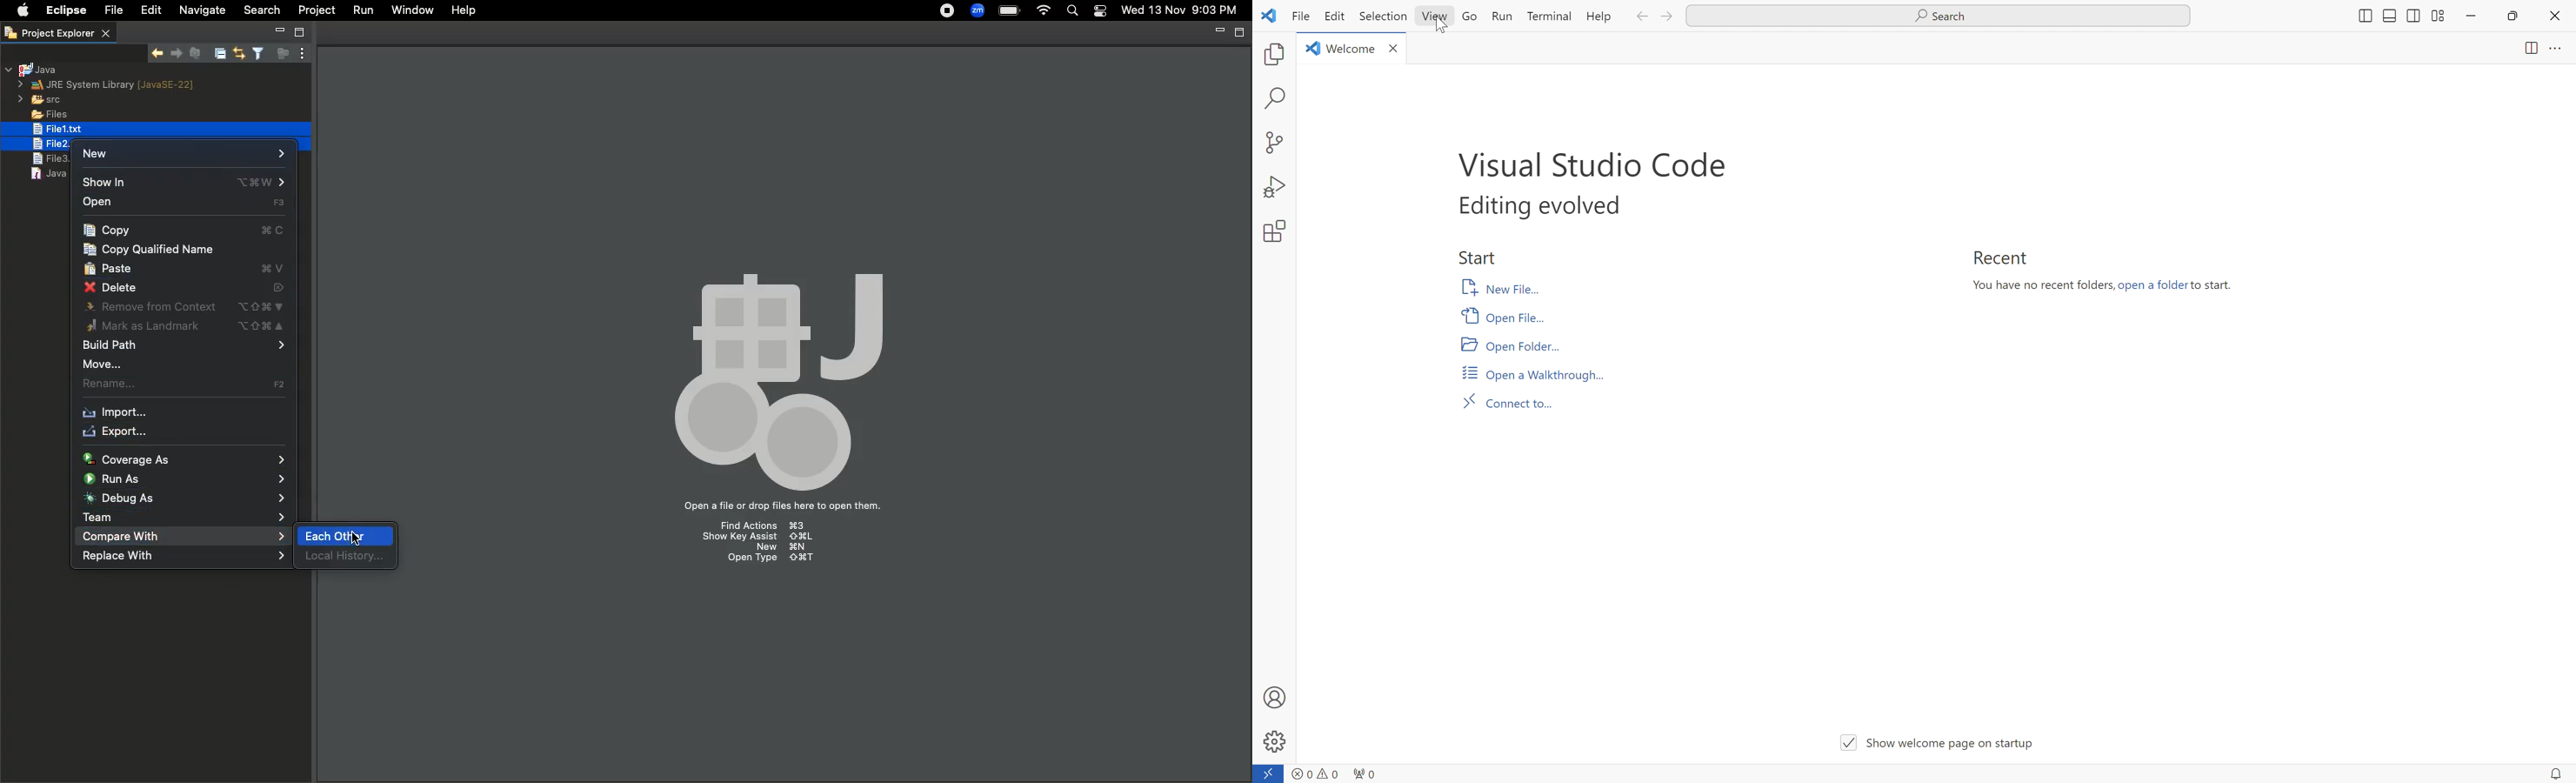  Describe the element at coordinates (1514, 405) in the screenshot. I see `Connect to` at that location.